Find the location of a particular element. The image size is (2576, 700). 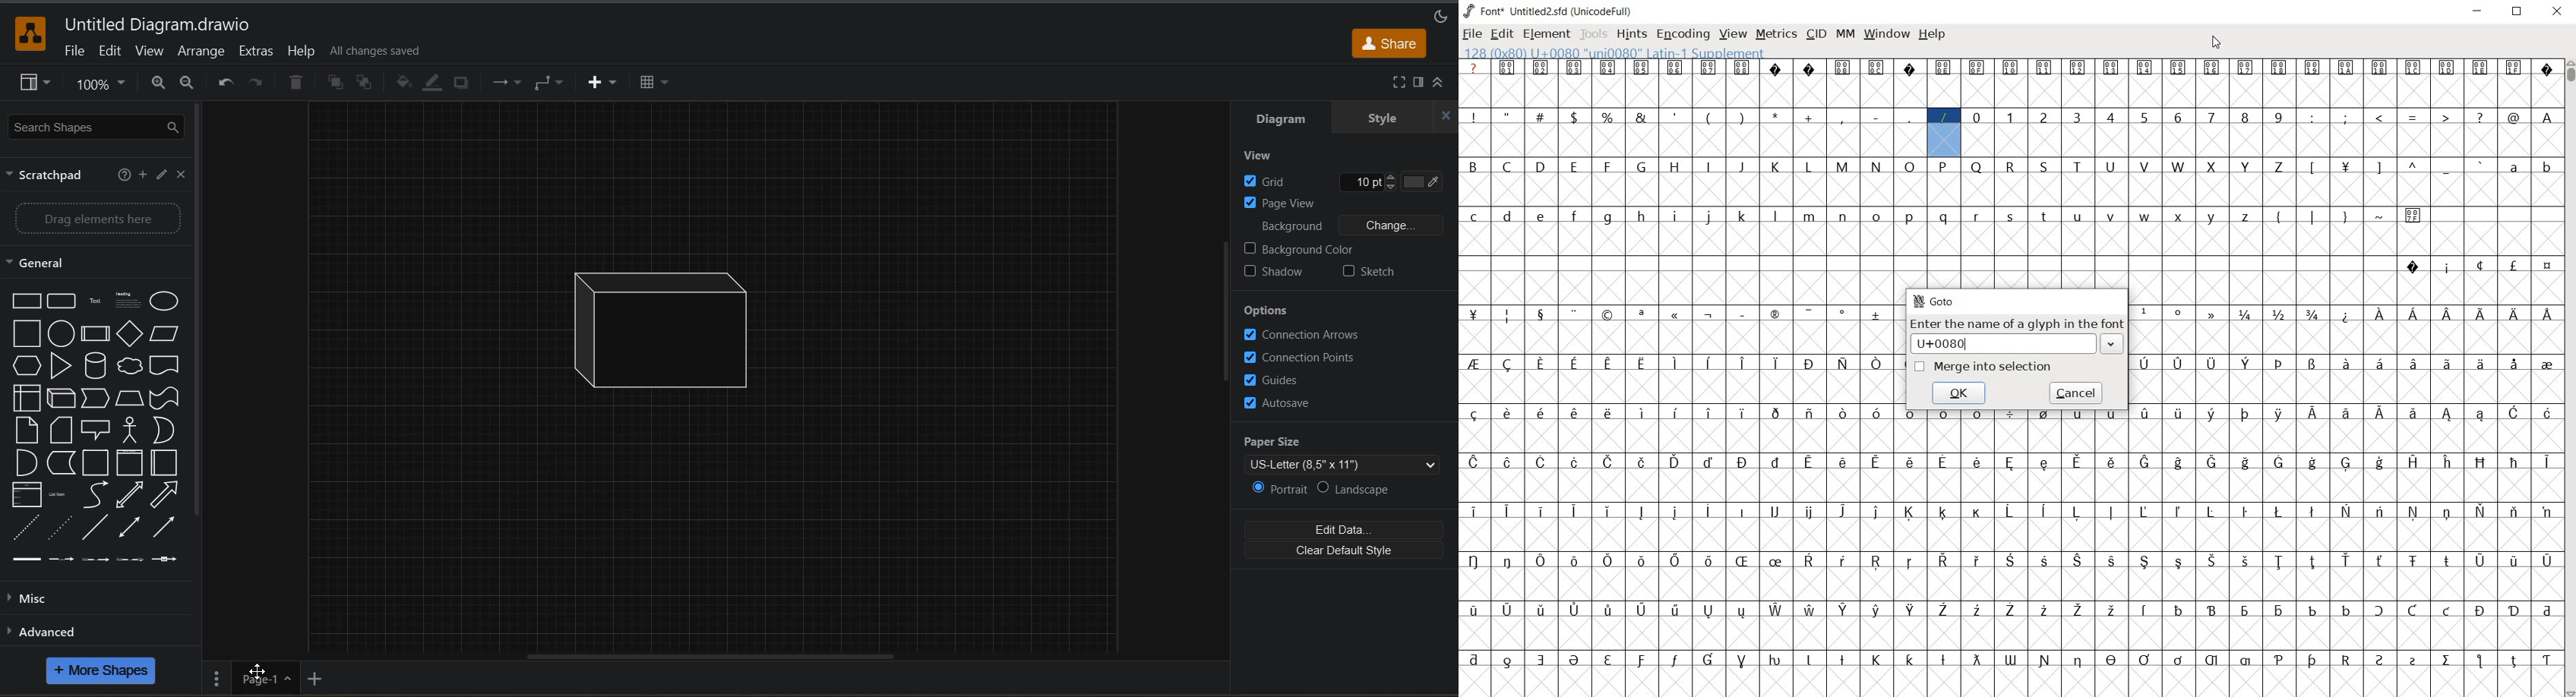

glyph is located at coordinates (2414, 364).